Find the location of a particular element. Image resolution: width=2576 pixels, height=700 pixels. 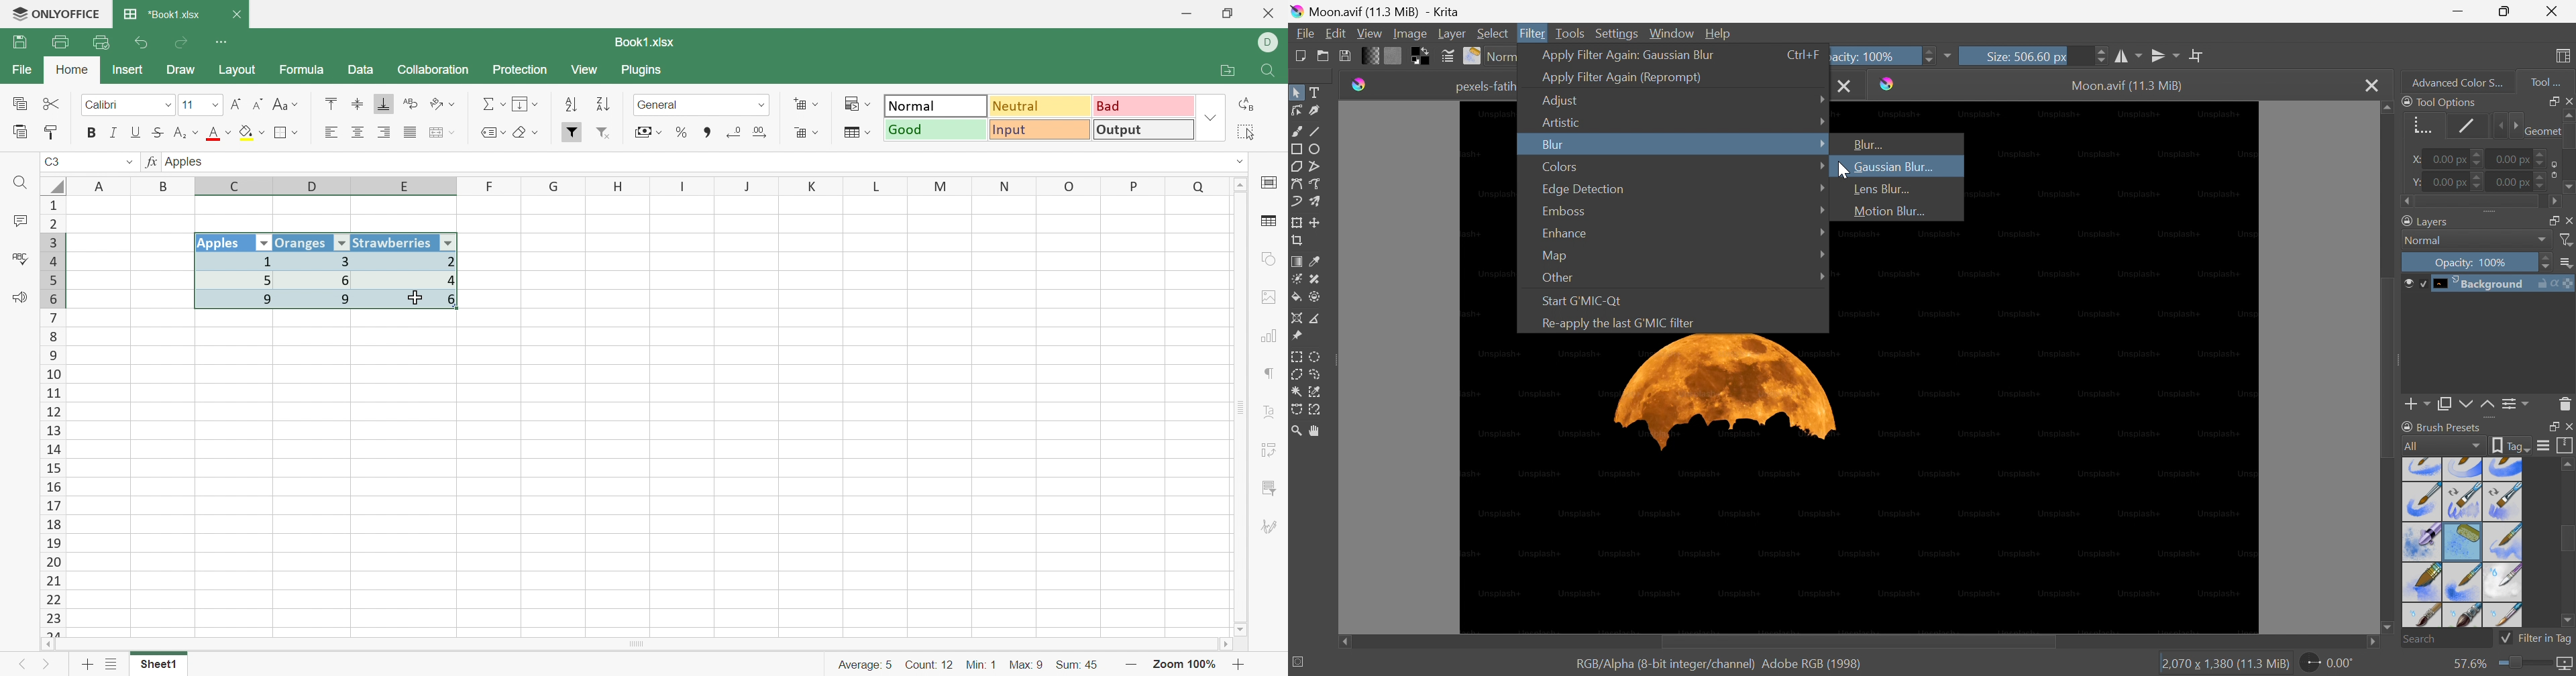

Scroll down is located at coordinates (2568, 622).